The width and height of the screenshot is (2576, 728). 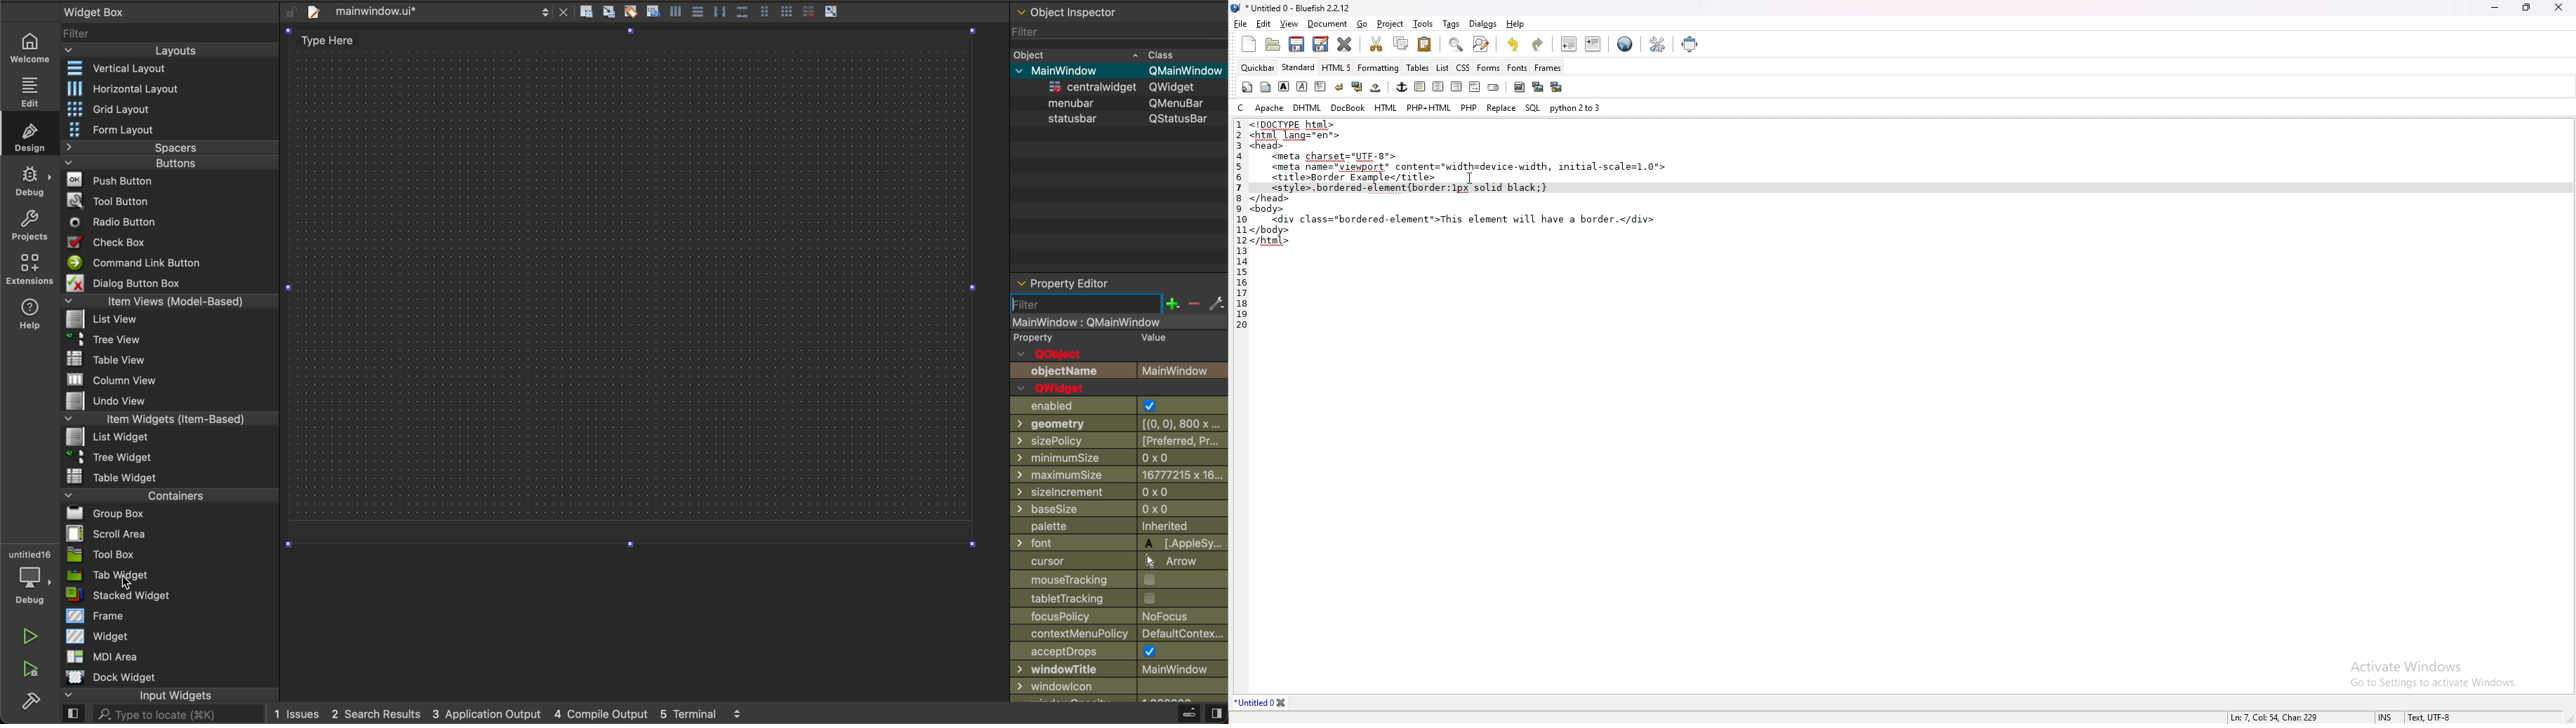 What do you see at coordinates (1118, 543) in the screenshot?
I see `font` at bounding box center [1118, 543].